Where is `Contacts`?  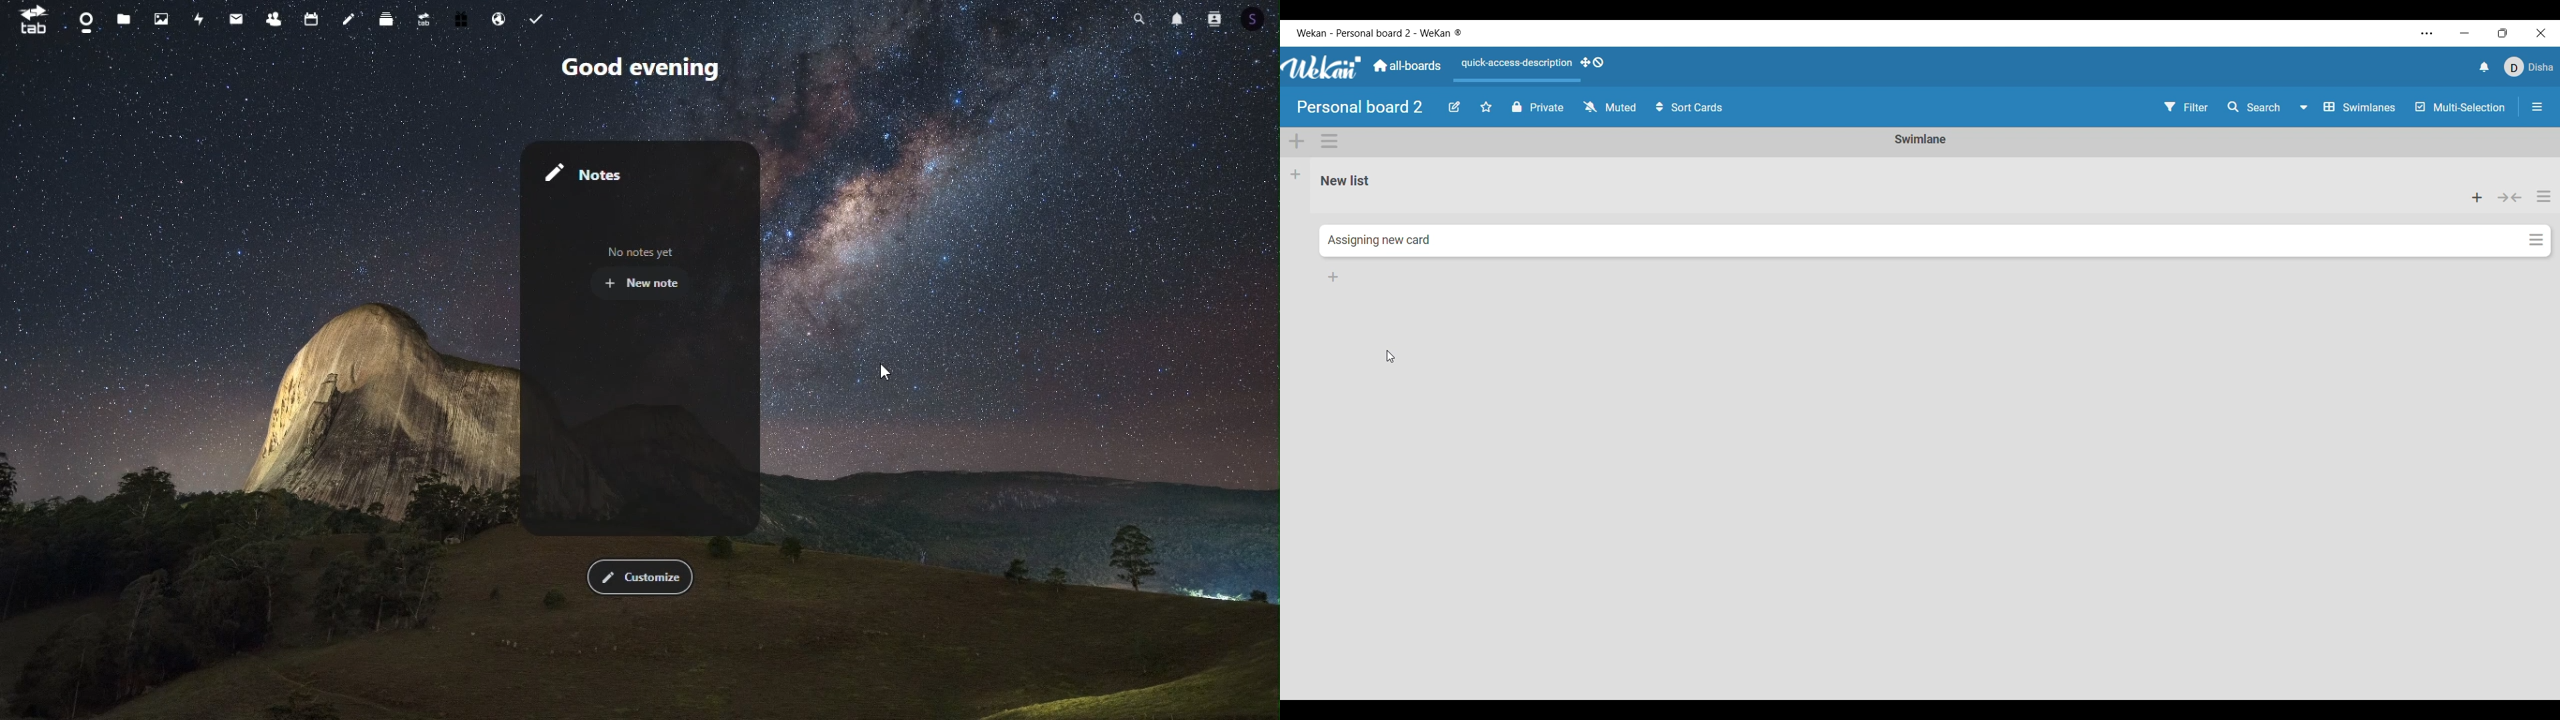 Contacts is located at coordinates (274, 19).